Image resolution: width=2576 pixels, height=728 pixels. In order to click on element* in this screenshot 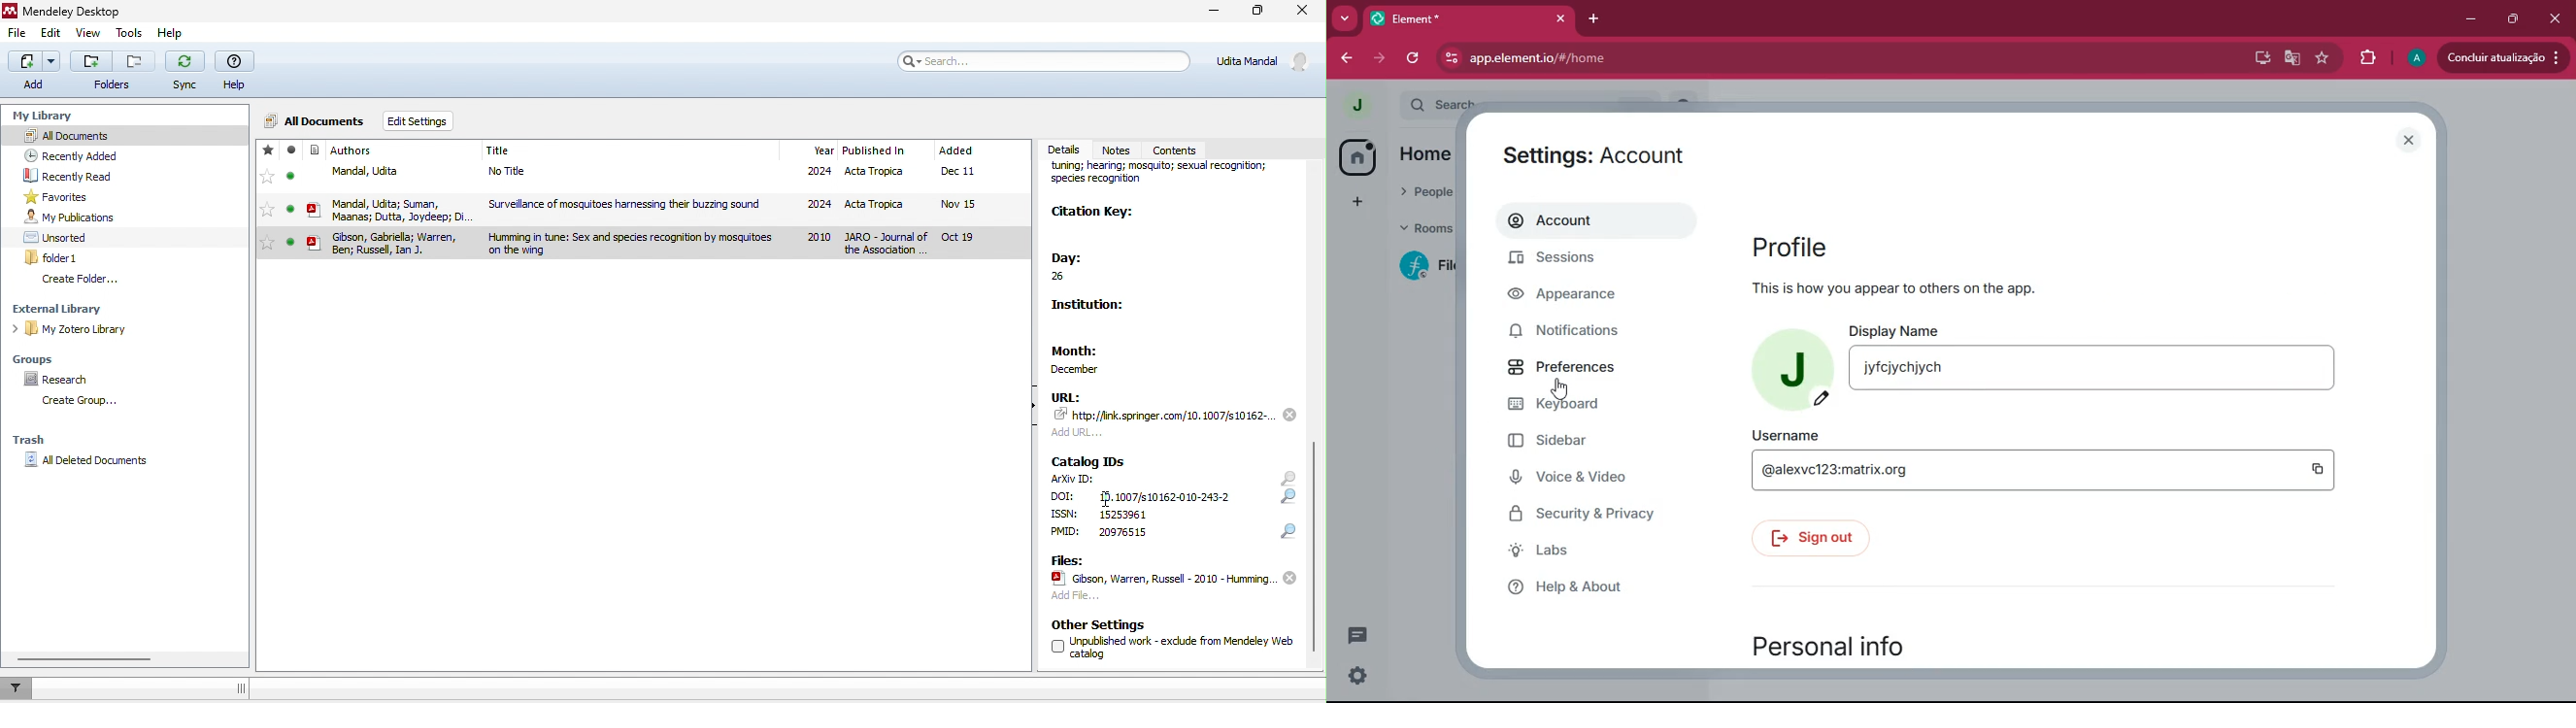, I will do `click(1446, 18)`.